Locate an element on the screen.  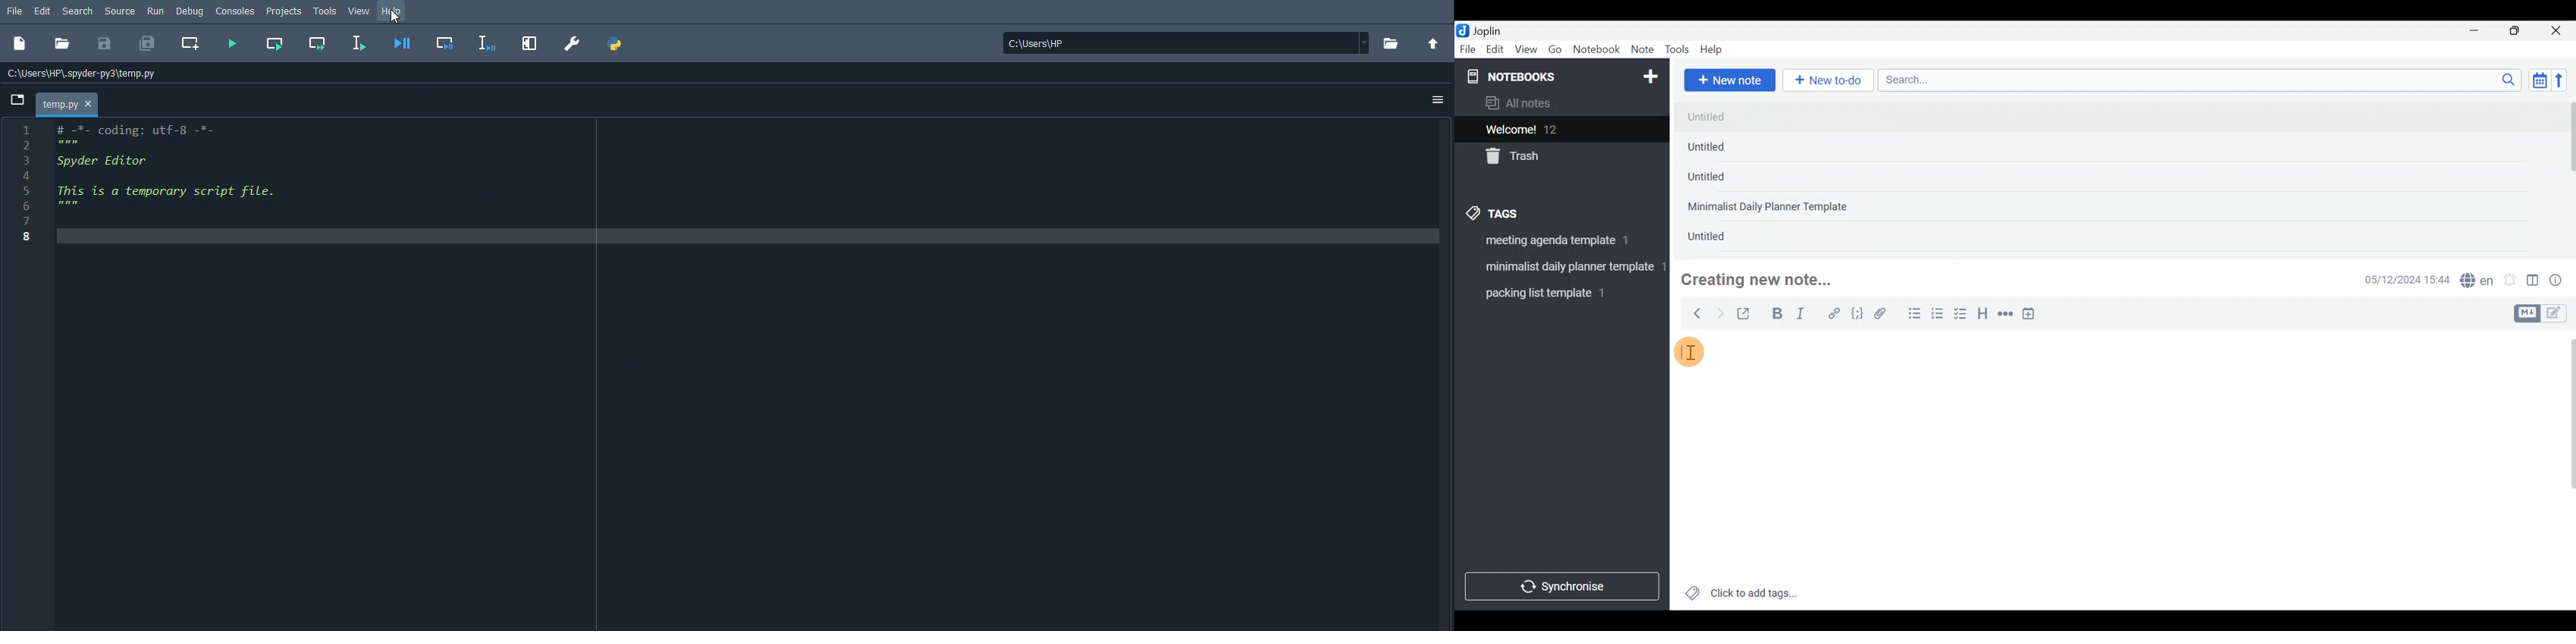
Back is located at coordinates (1692, 313).